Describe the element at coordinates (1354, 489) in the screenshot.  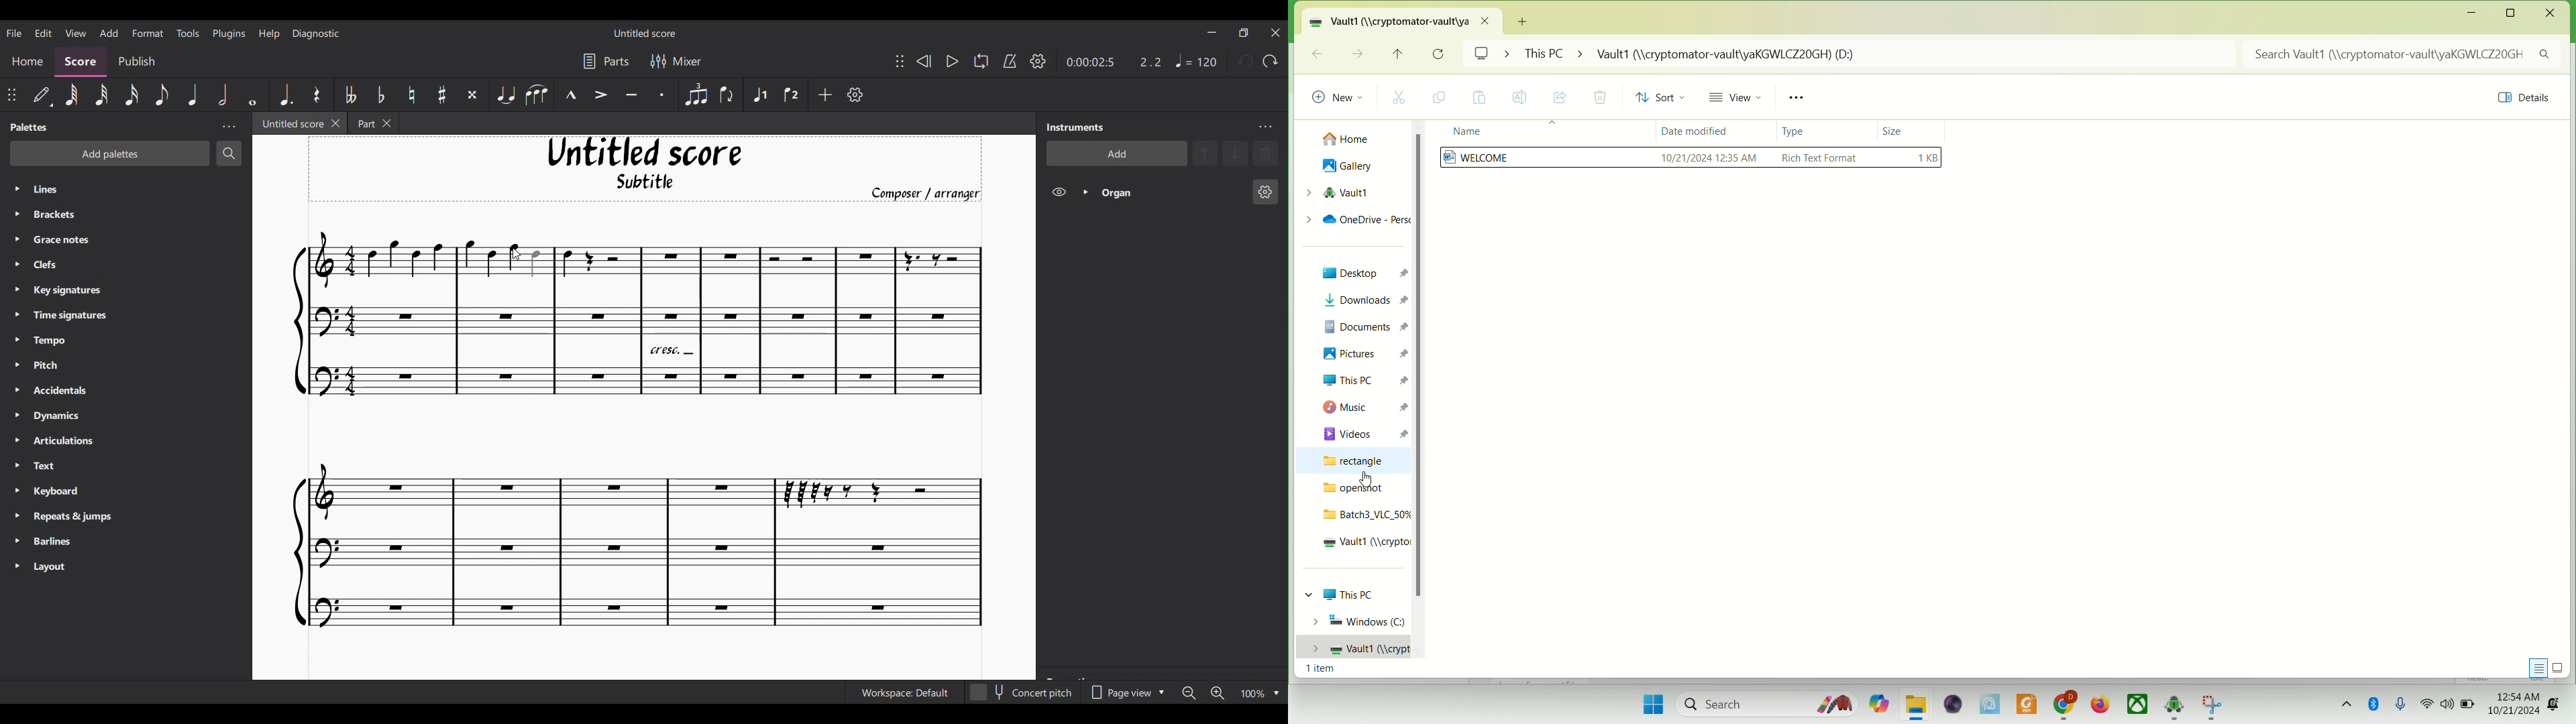
I see `openshot` at that location.